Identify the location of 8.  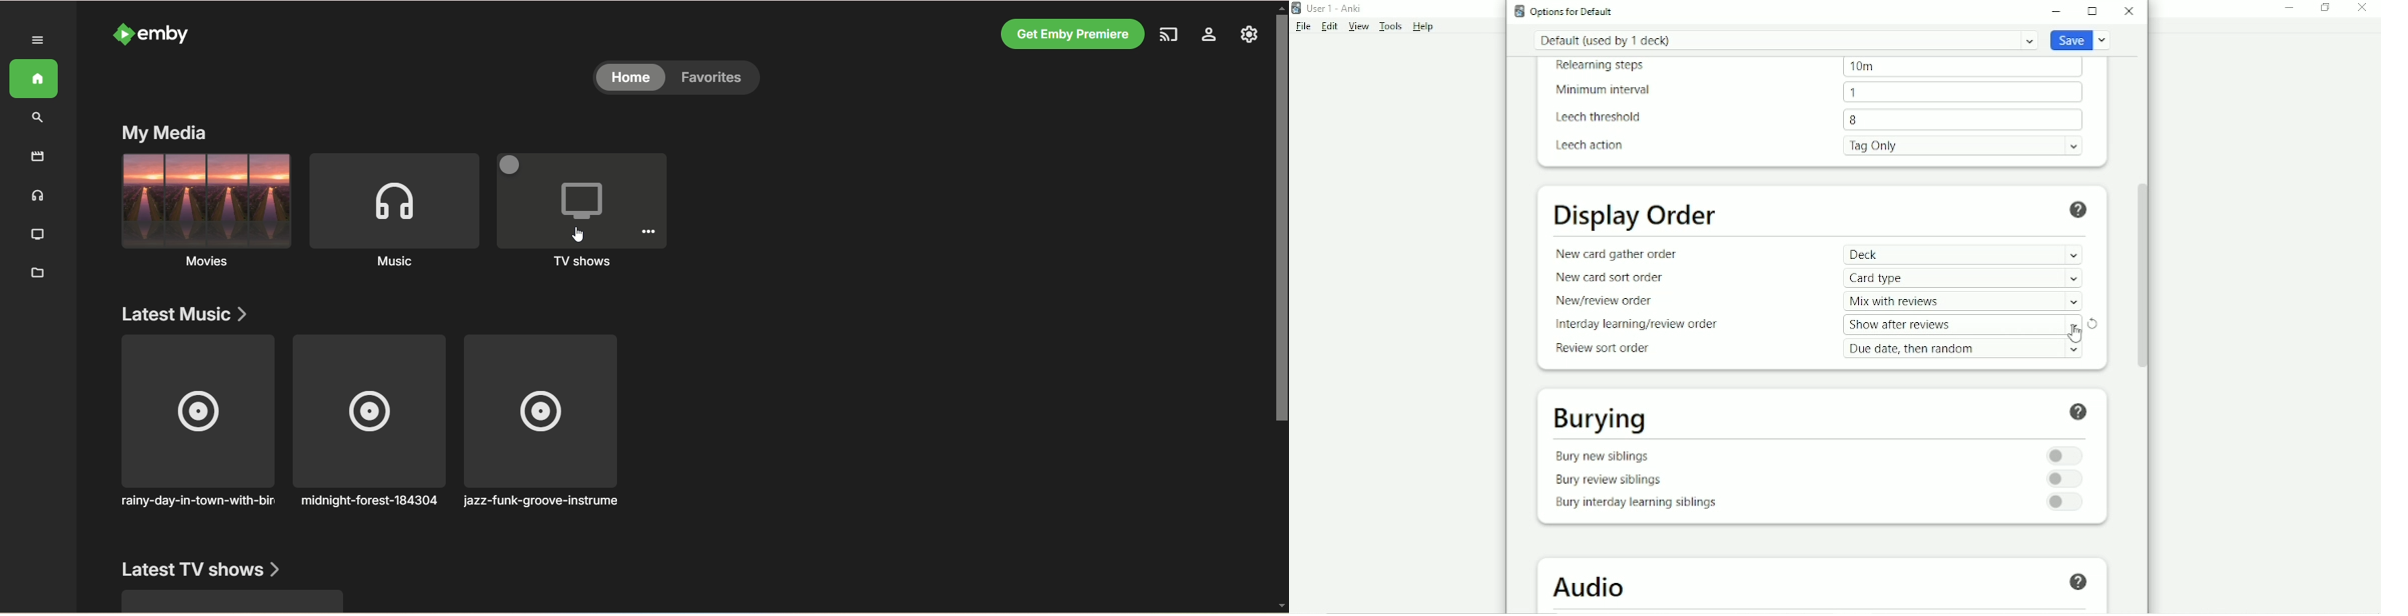
(1963, 119).